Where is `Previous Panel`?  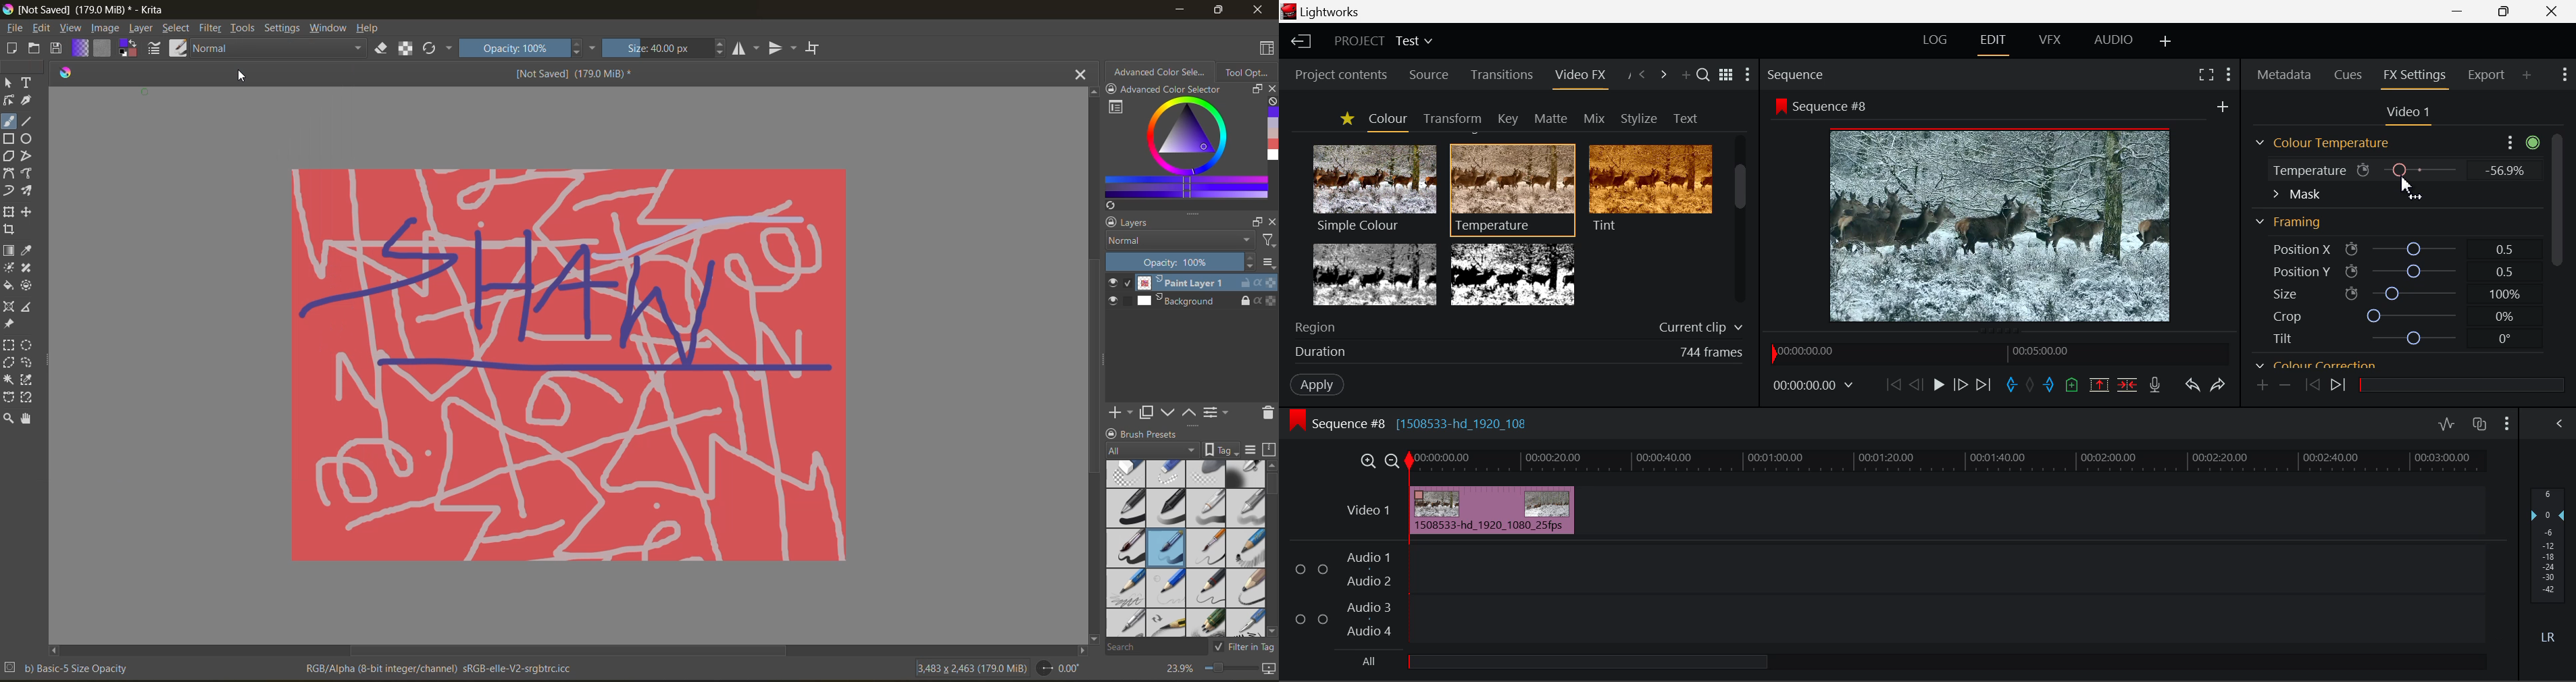 Previous Panel is located at coordinates (1644, 76).